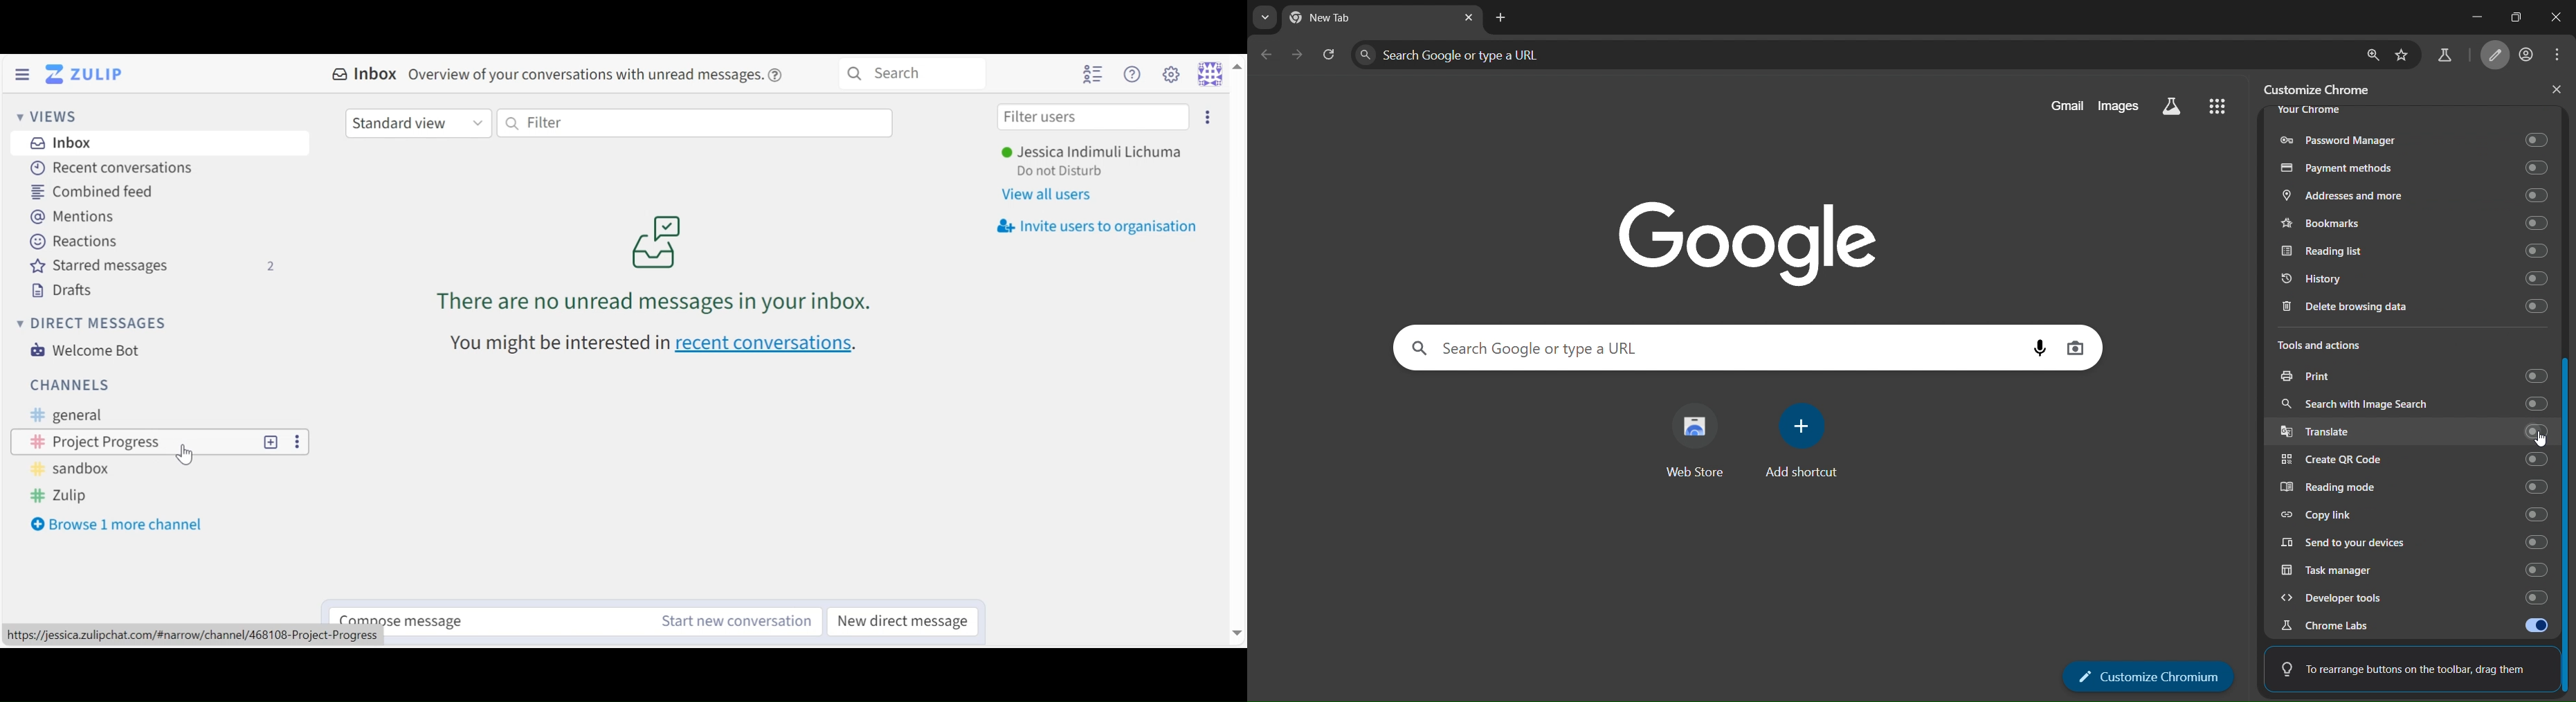  Describe the element at coordinates (75, 242) in the screenshot. I see `Reactions` at that location.